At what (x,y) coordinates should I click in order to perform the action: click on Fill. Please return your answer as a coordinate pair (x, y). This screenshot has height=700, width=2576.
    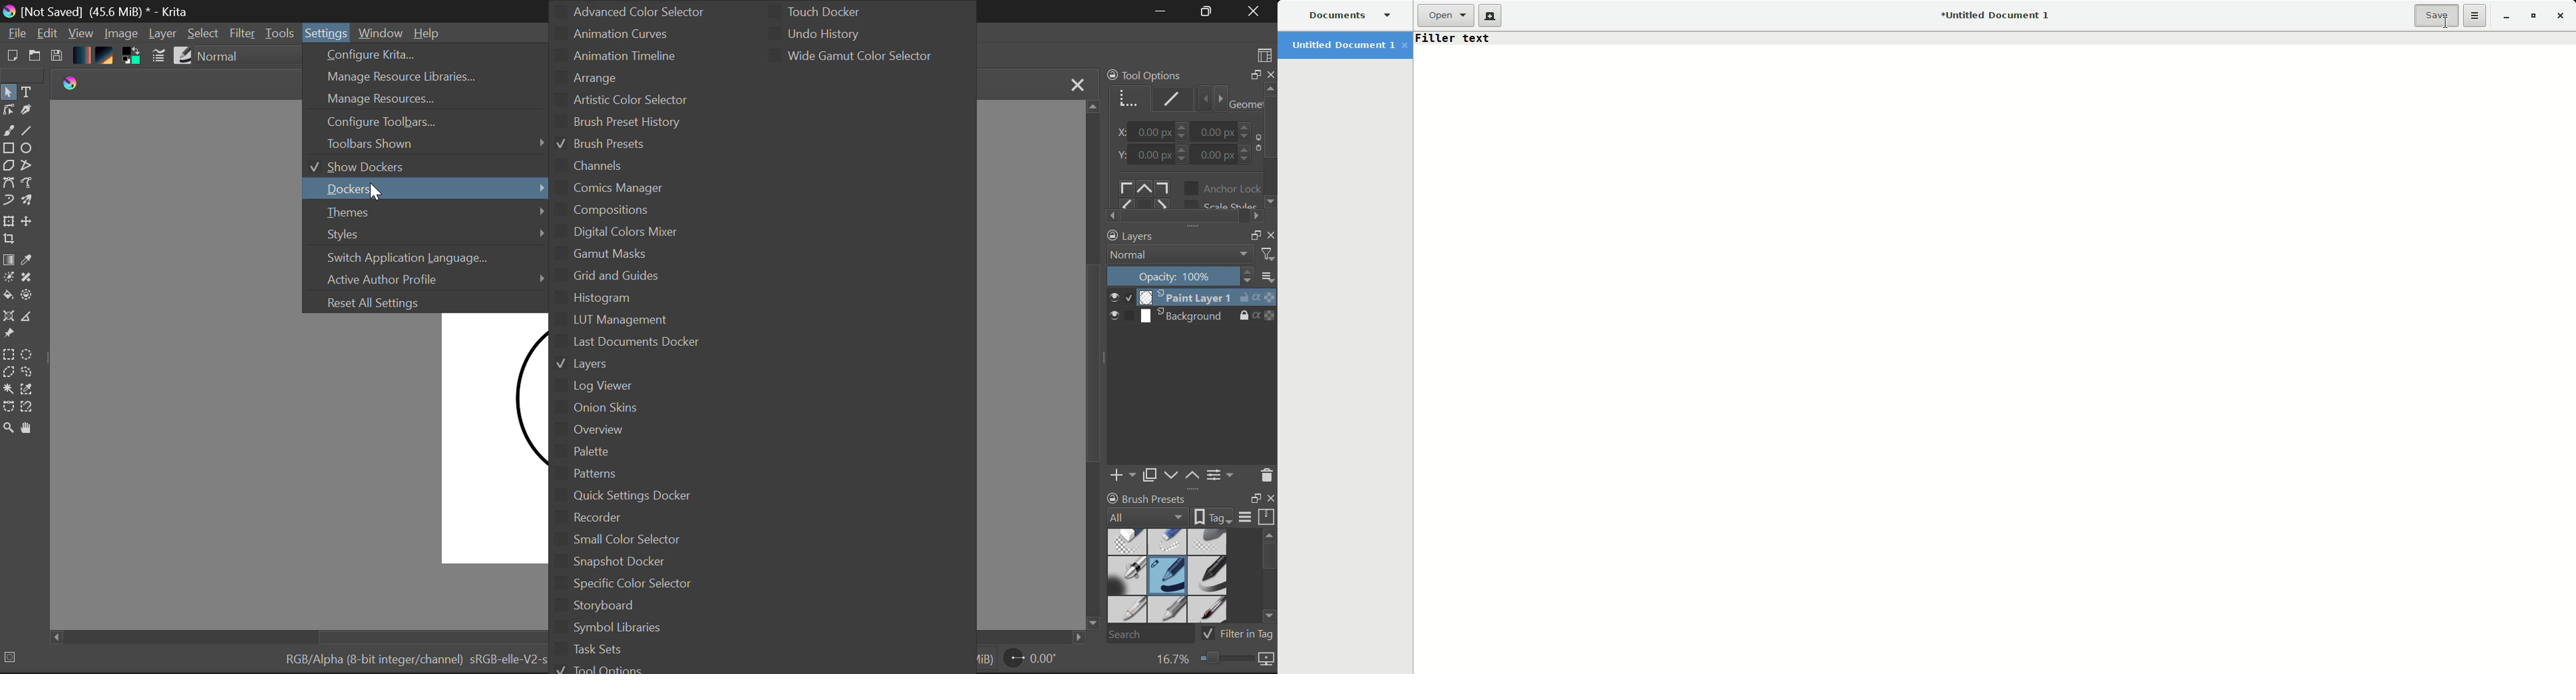
    Looking at the image, I should click on (8, 296).